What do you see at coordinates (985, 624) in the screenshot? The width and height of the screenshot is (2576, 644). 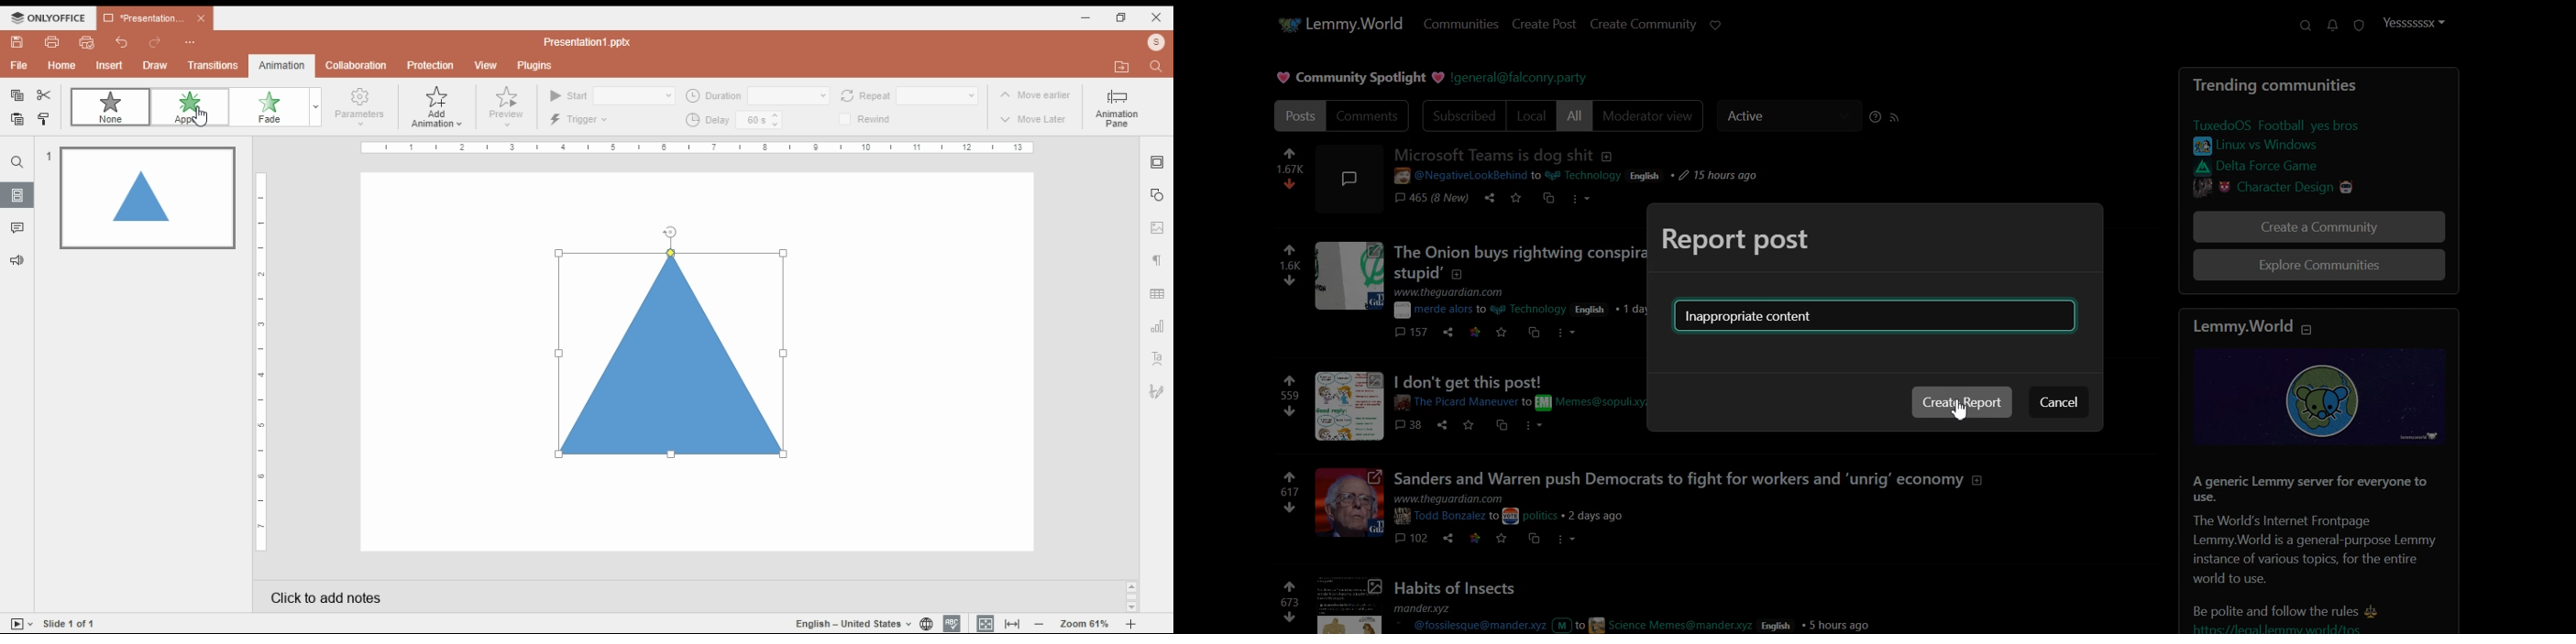 I see `fit to slide` at bounding box center [985, 624].